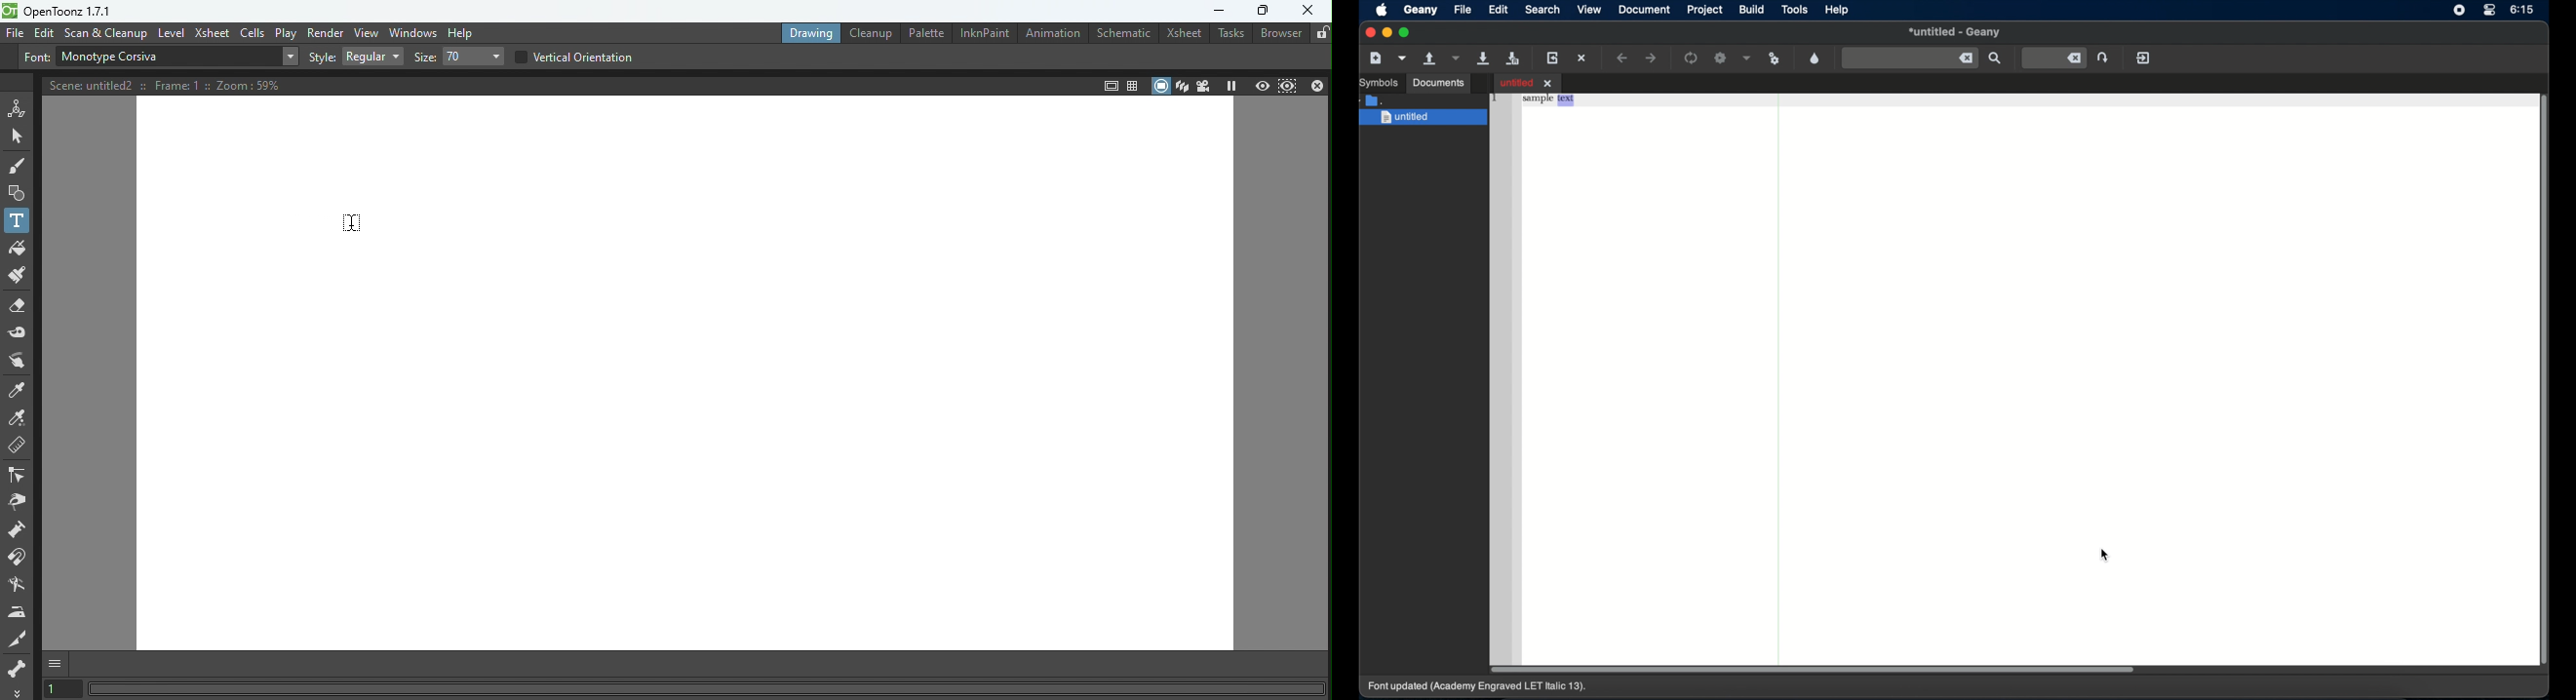 The height and width of the screenshot is (700, 2576). What do you see at coordinates (1543, 9) in the screenshot?
I see `search` at bounding box center [1543, 9].